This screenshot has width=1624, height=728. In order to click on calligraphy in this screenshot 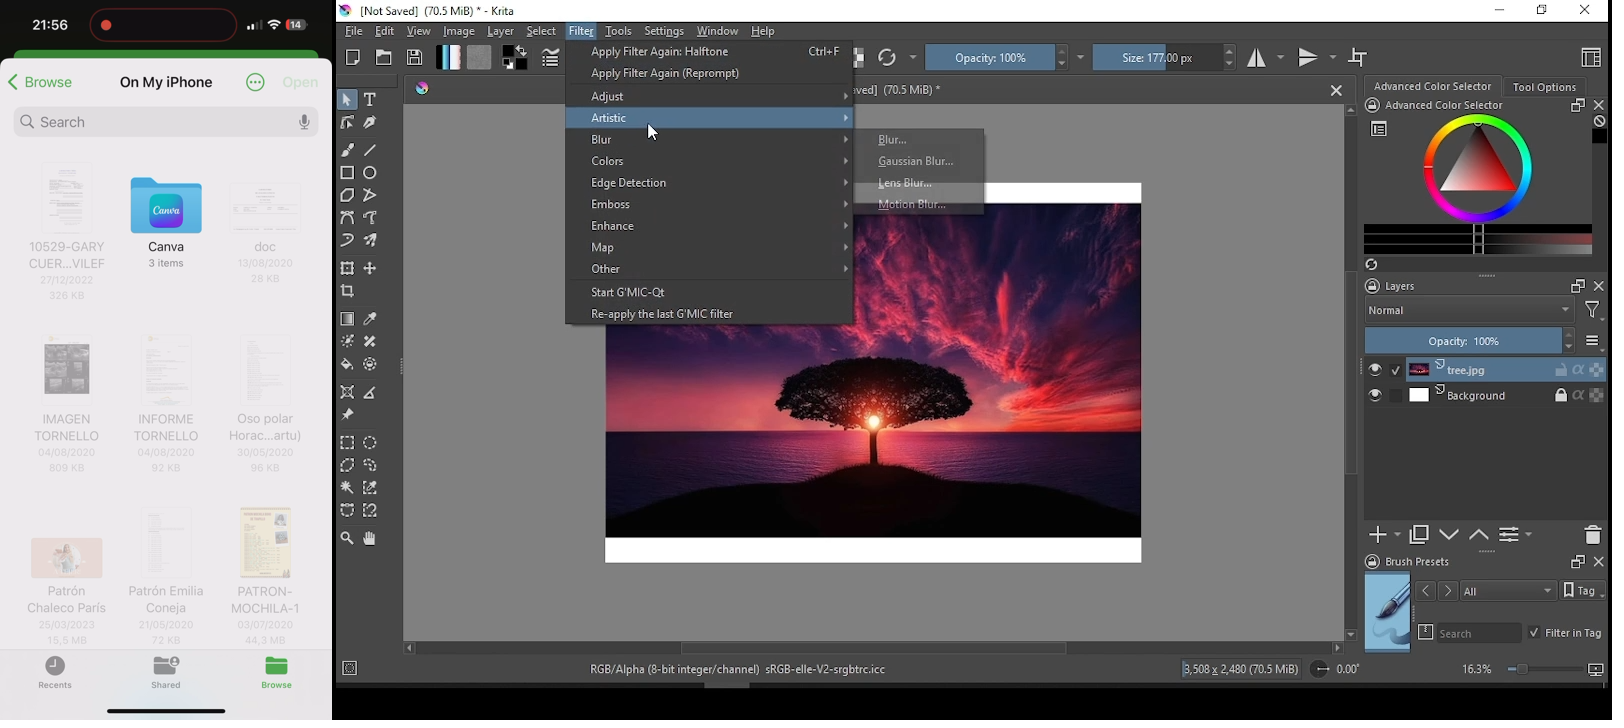, I will do `click(370, 121)`.